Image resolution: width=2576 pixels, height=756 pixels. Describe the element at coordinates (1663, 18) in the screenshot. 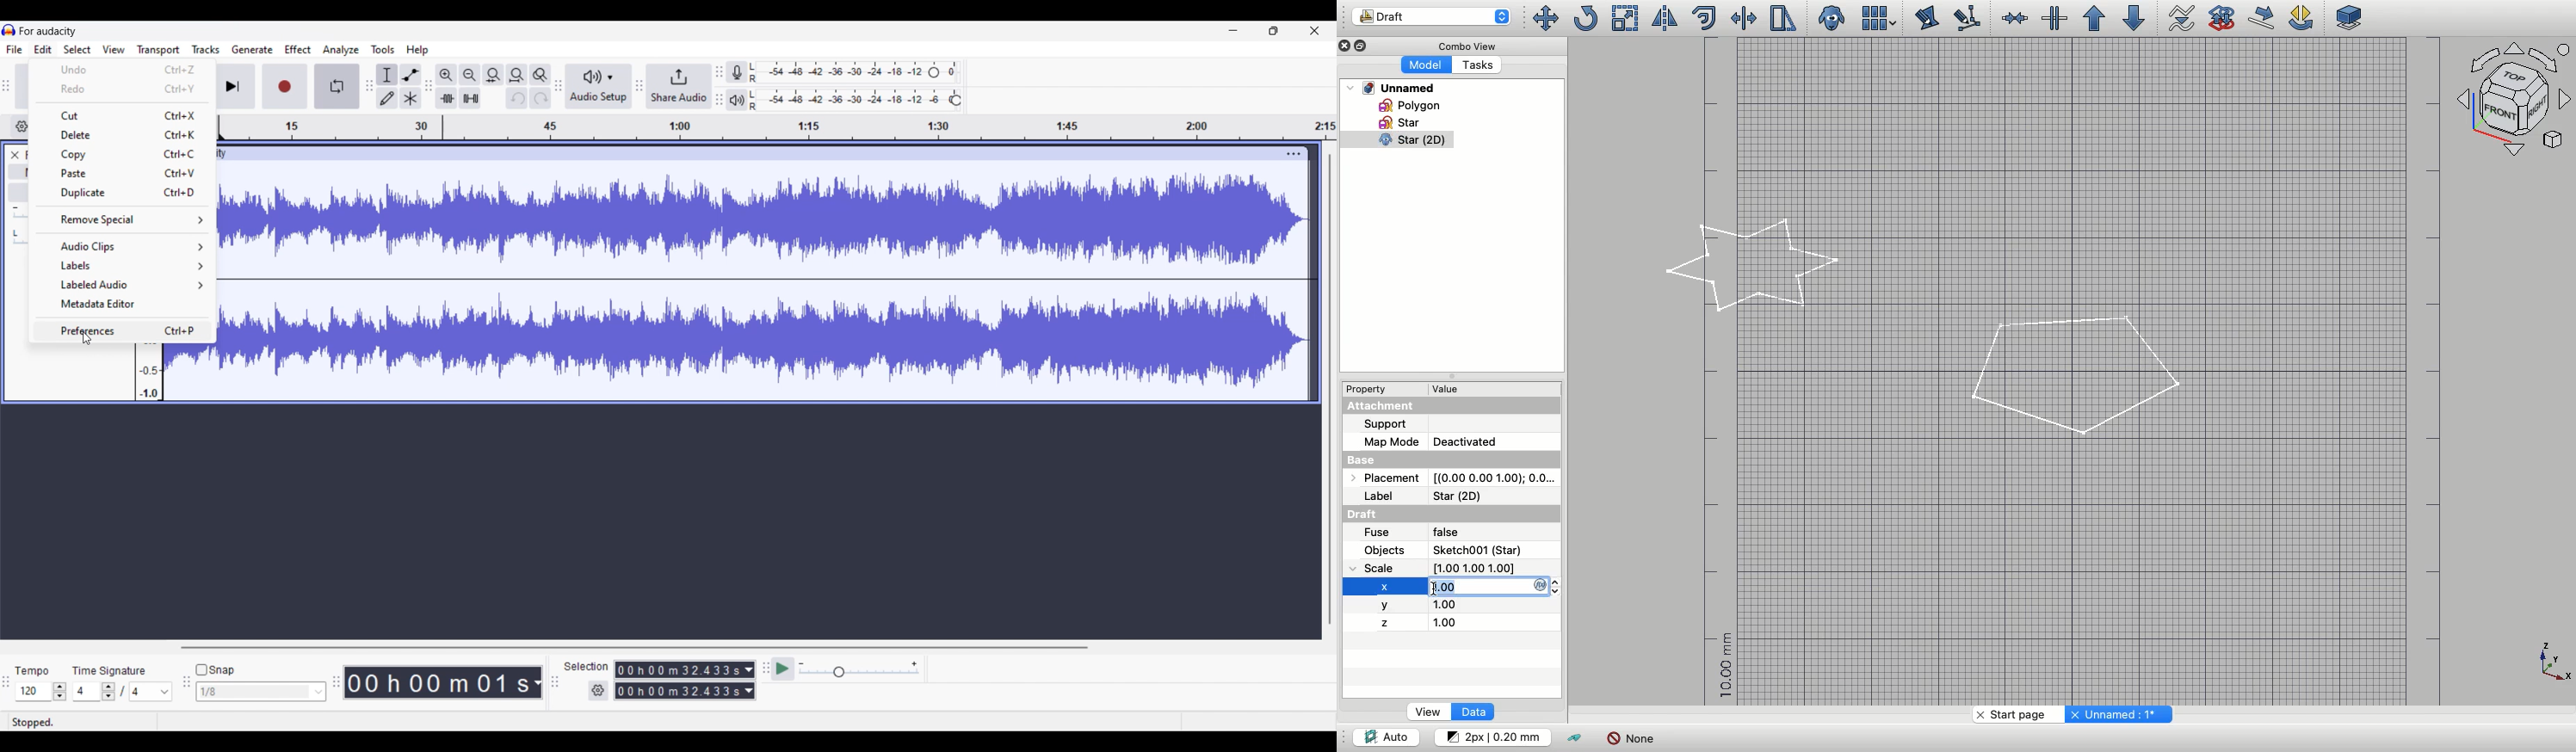

I see `Mirror` at that location.